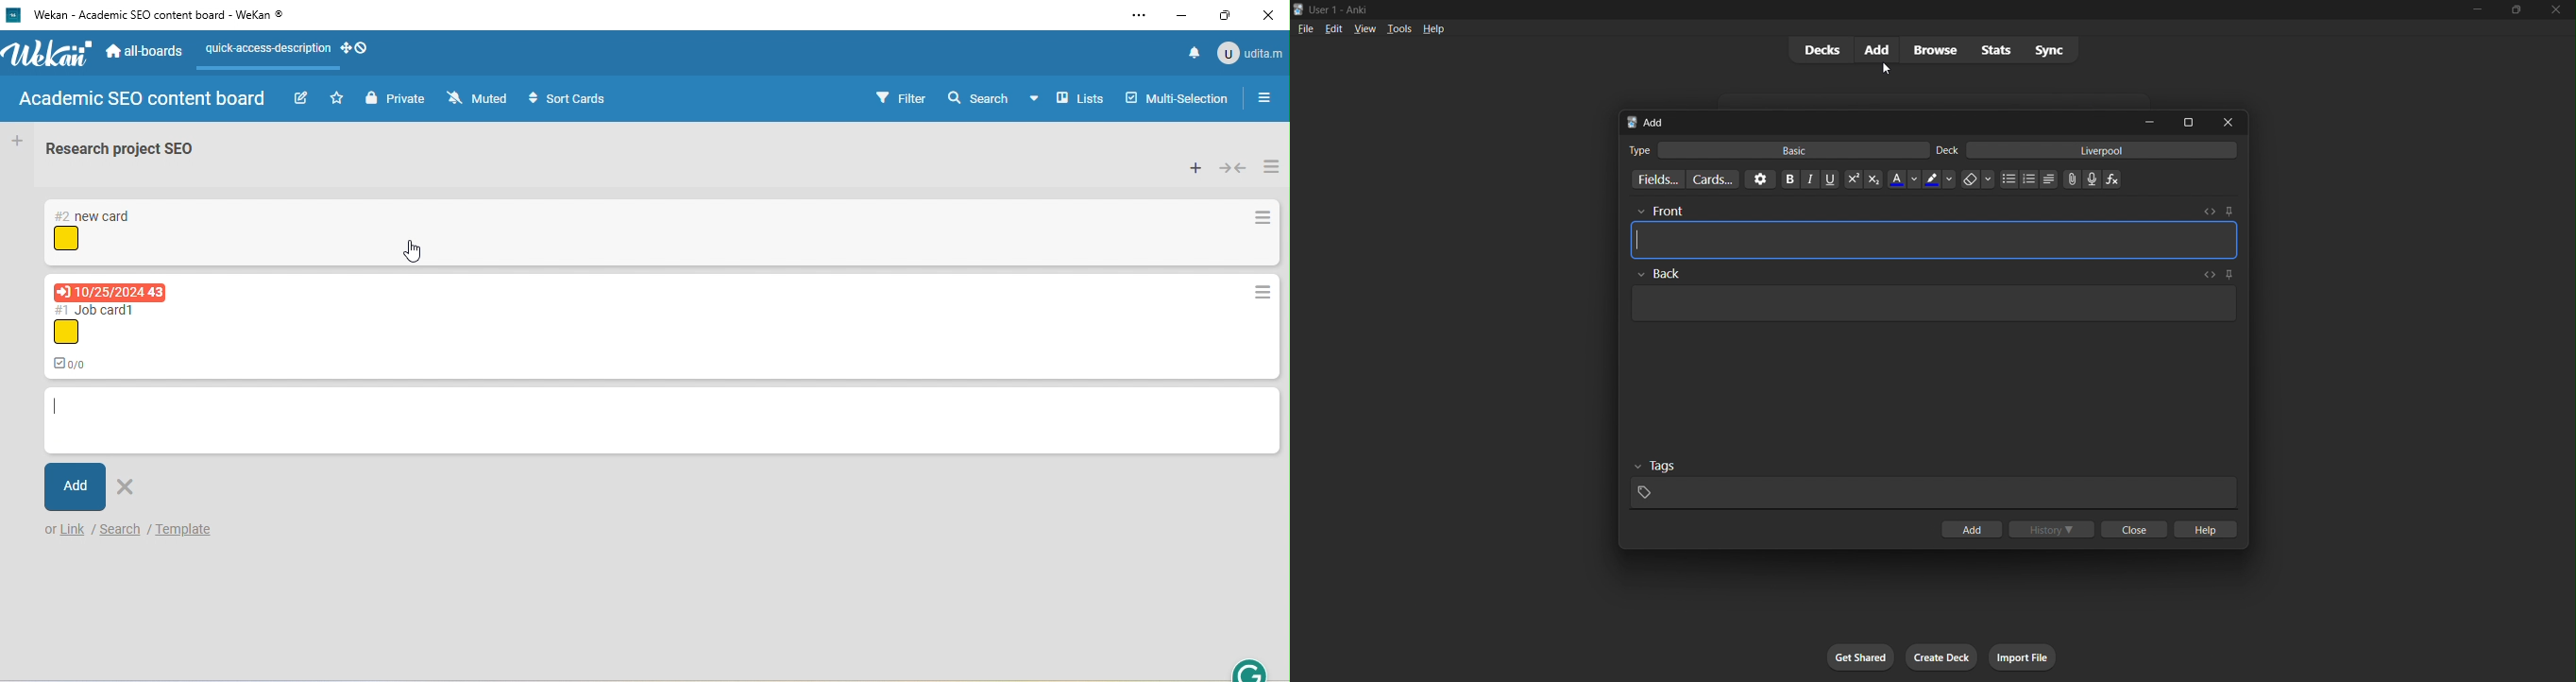 This screenshot has height=700, width=2576. Describe the element at coordinates (1938, 180) in the screenshot. I see `text highlight` at that location.